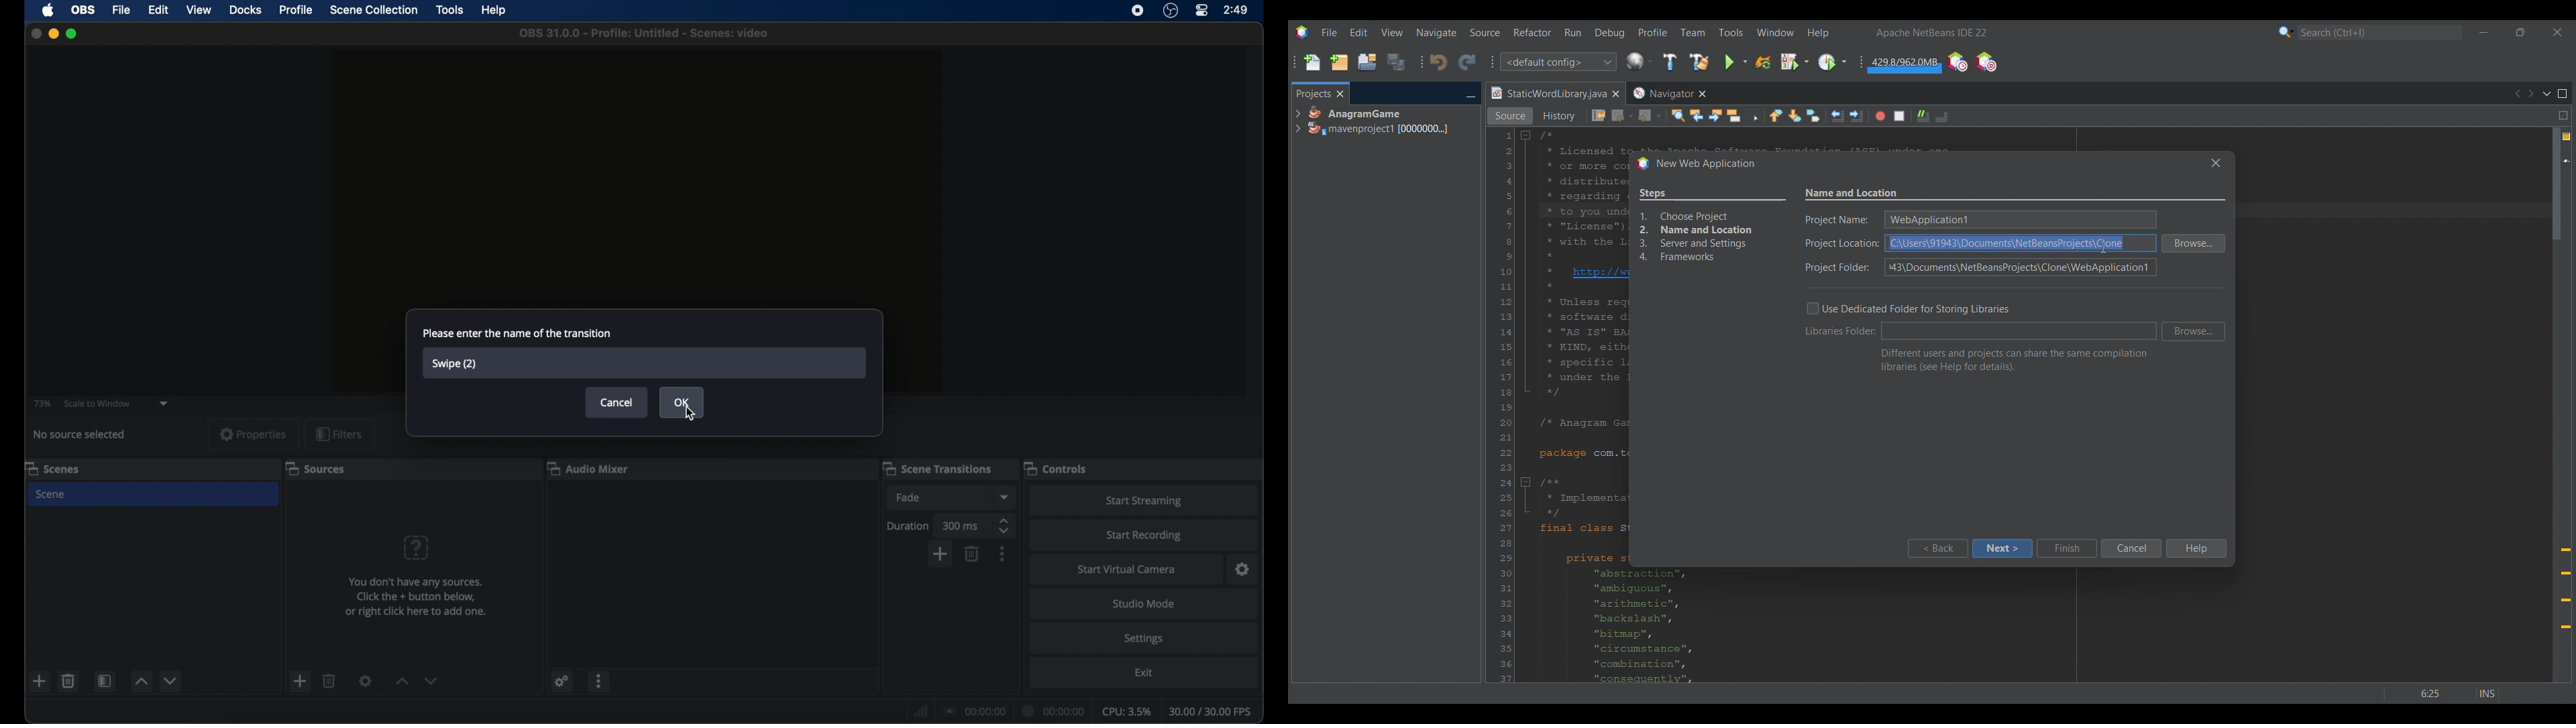 The height and width of the screenshot is (728, 2576). What do you see at coordinates (417, 597) in the screenshot?
I see `info` at bounding box center [417, 597].